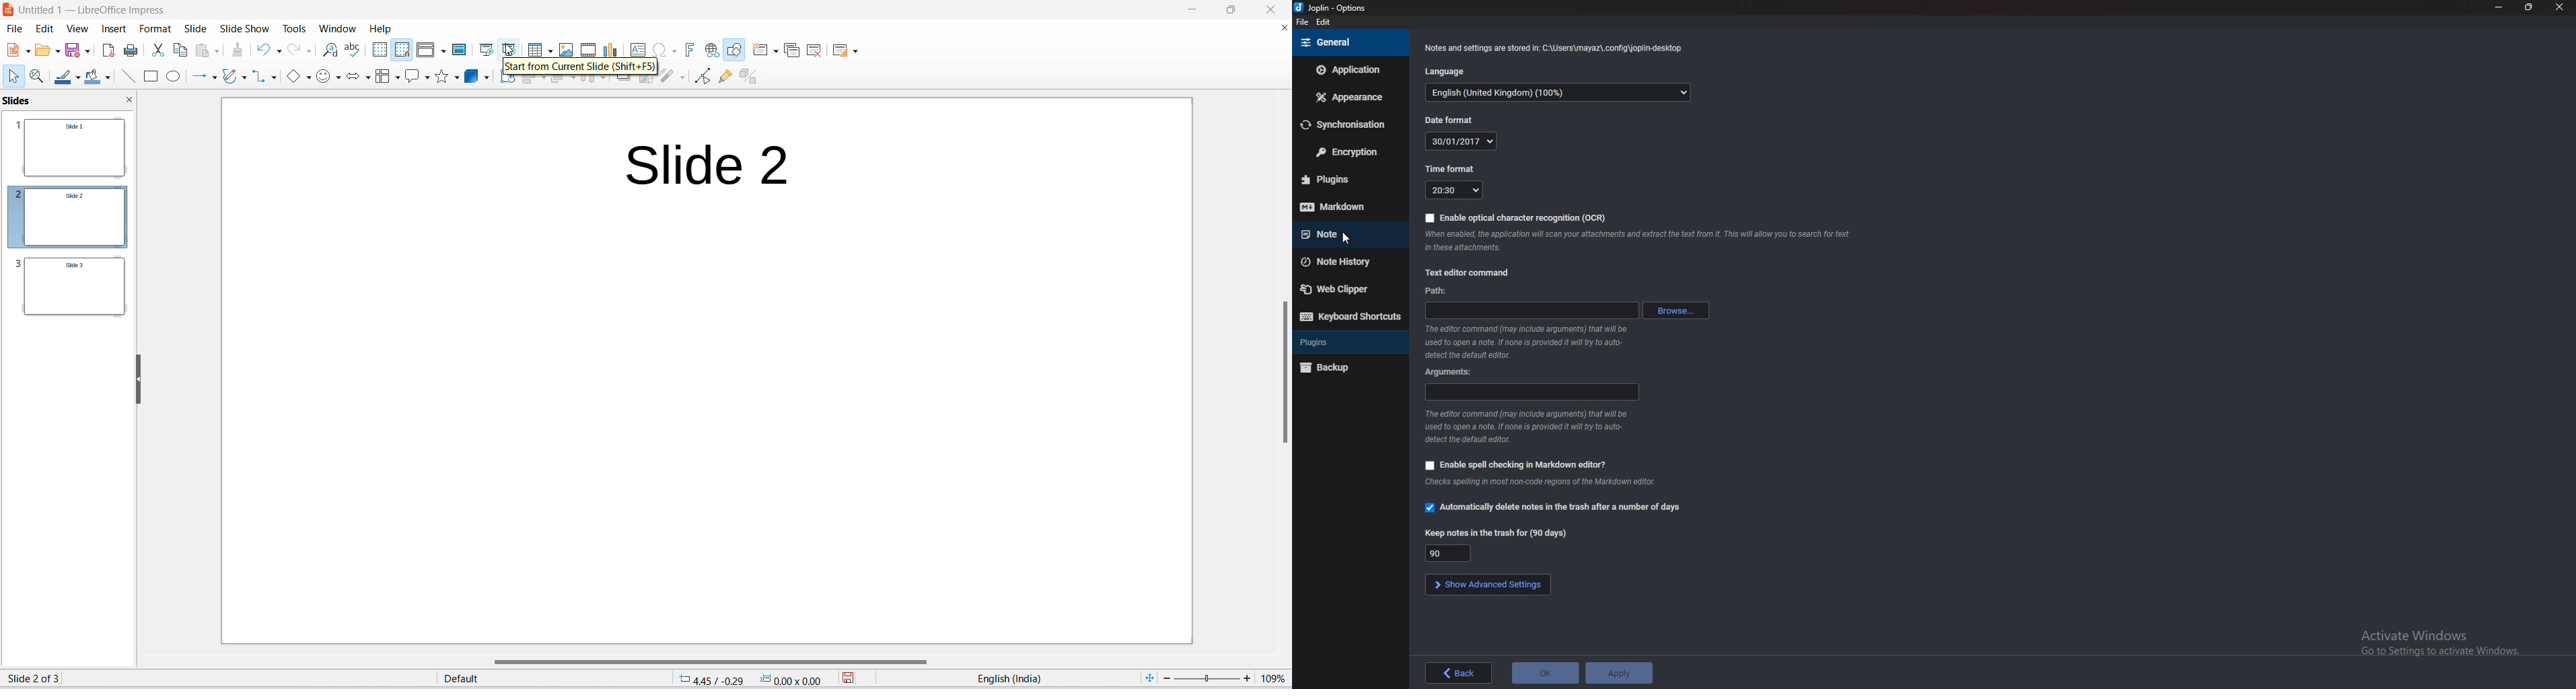  I want to click on symbol shapes, so click(340, 79).